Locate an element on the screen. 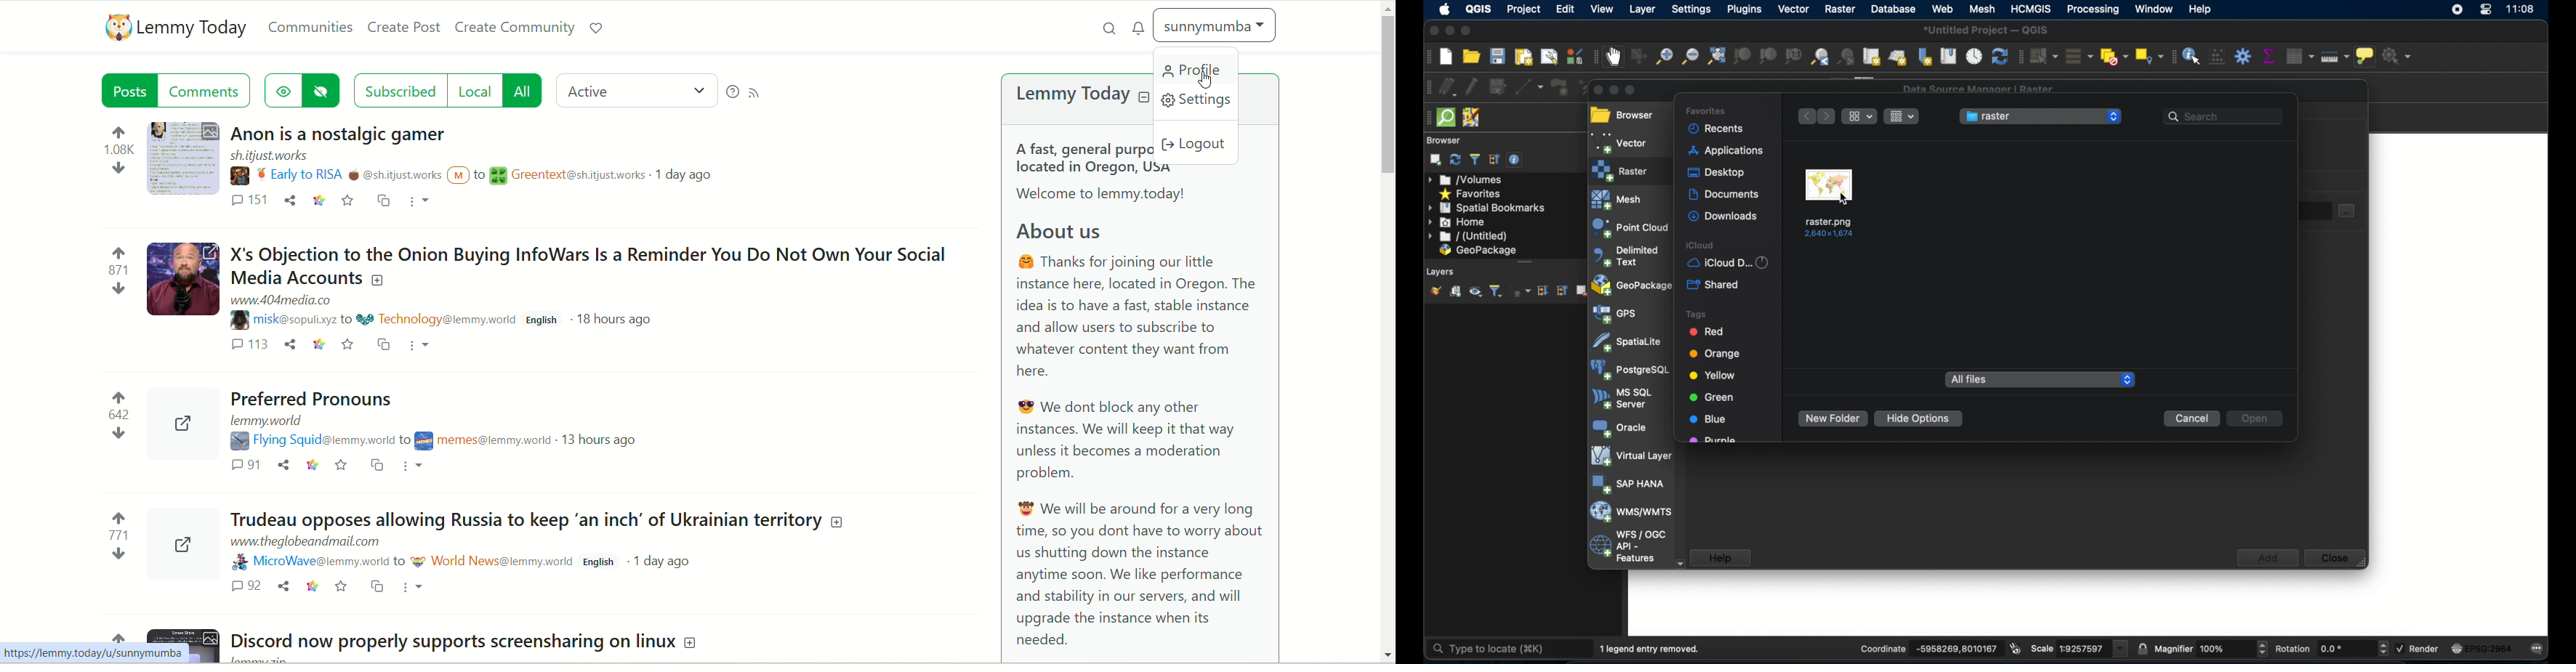 This screenshot has height=672, width=2576. save layer edits is located at coordinates (1497, 85).